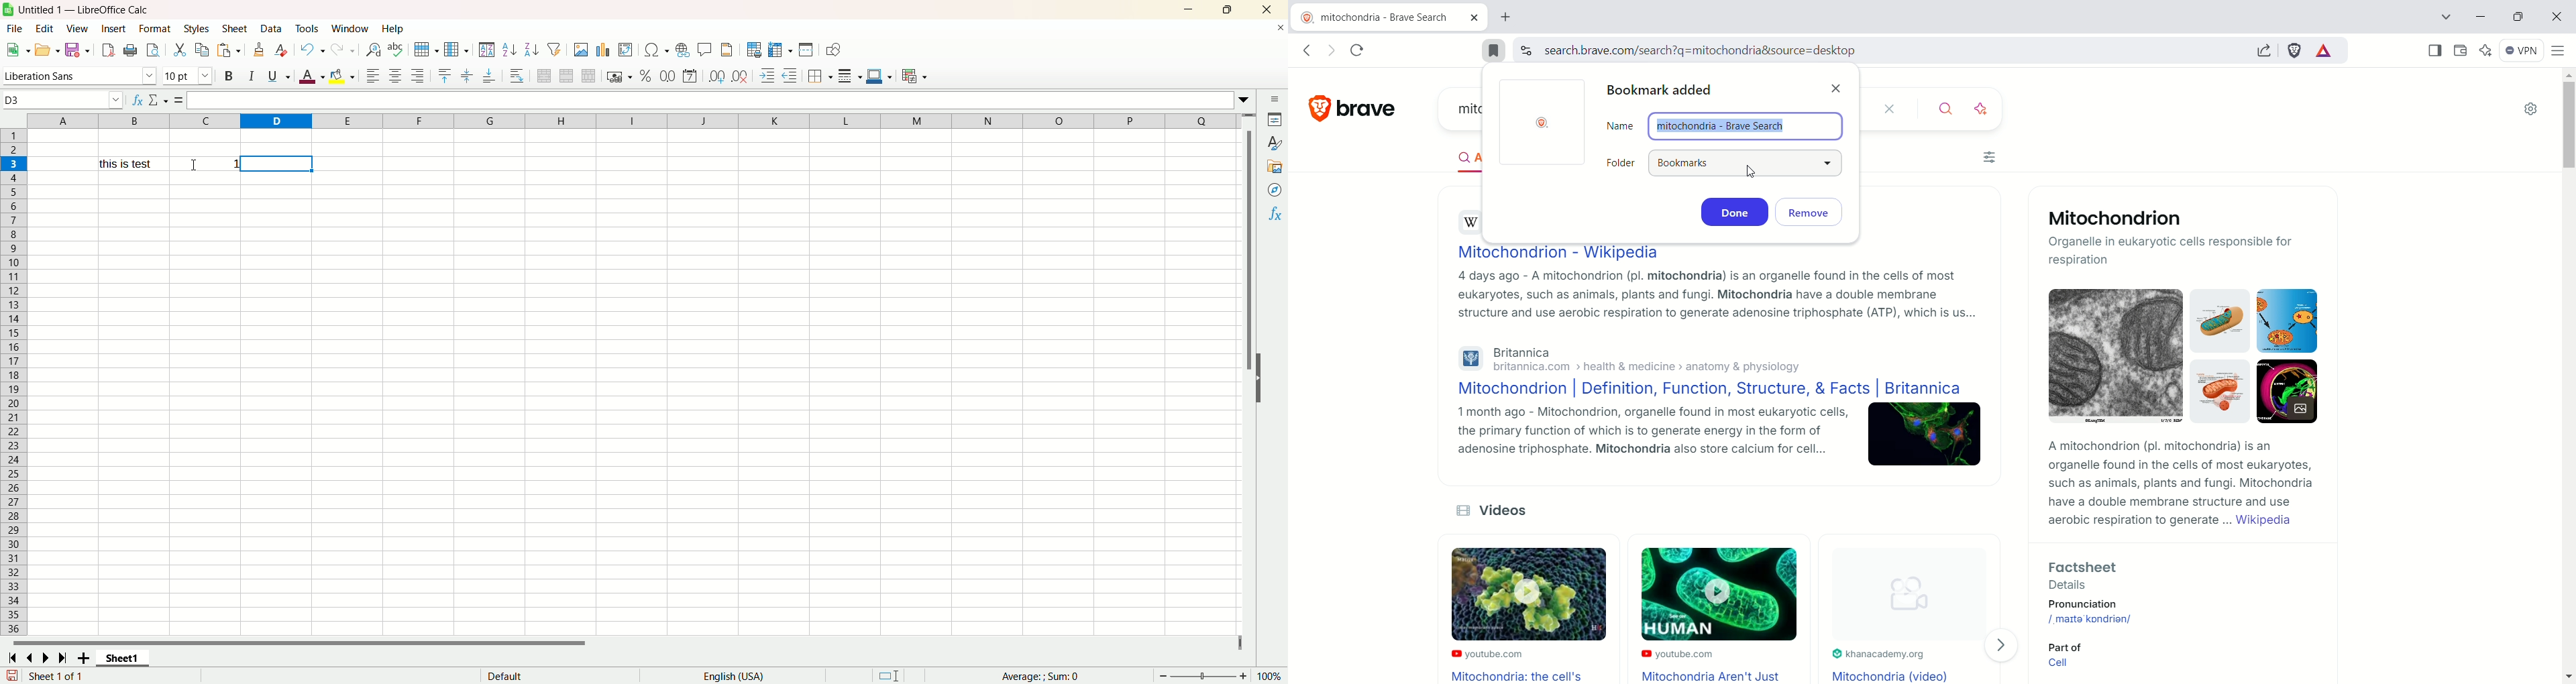 The width and height of the screenshot is (2576, 700). Describe the element at coordinates (79, 29) in the screenshot. I see `view` at that location.